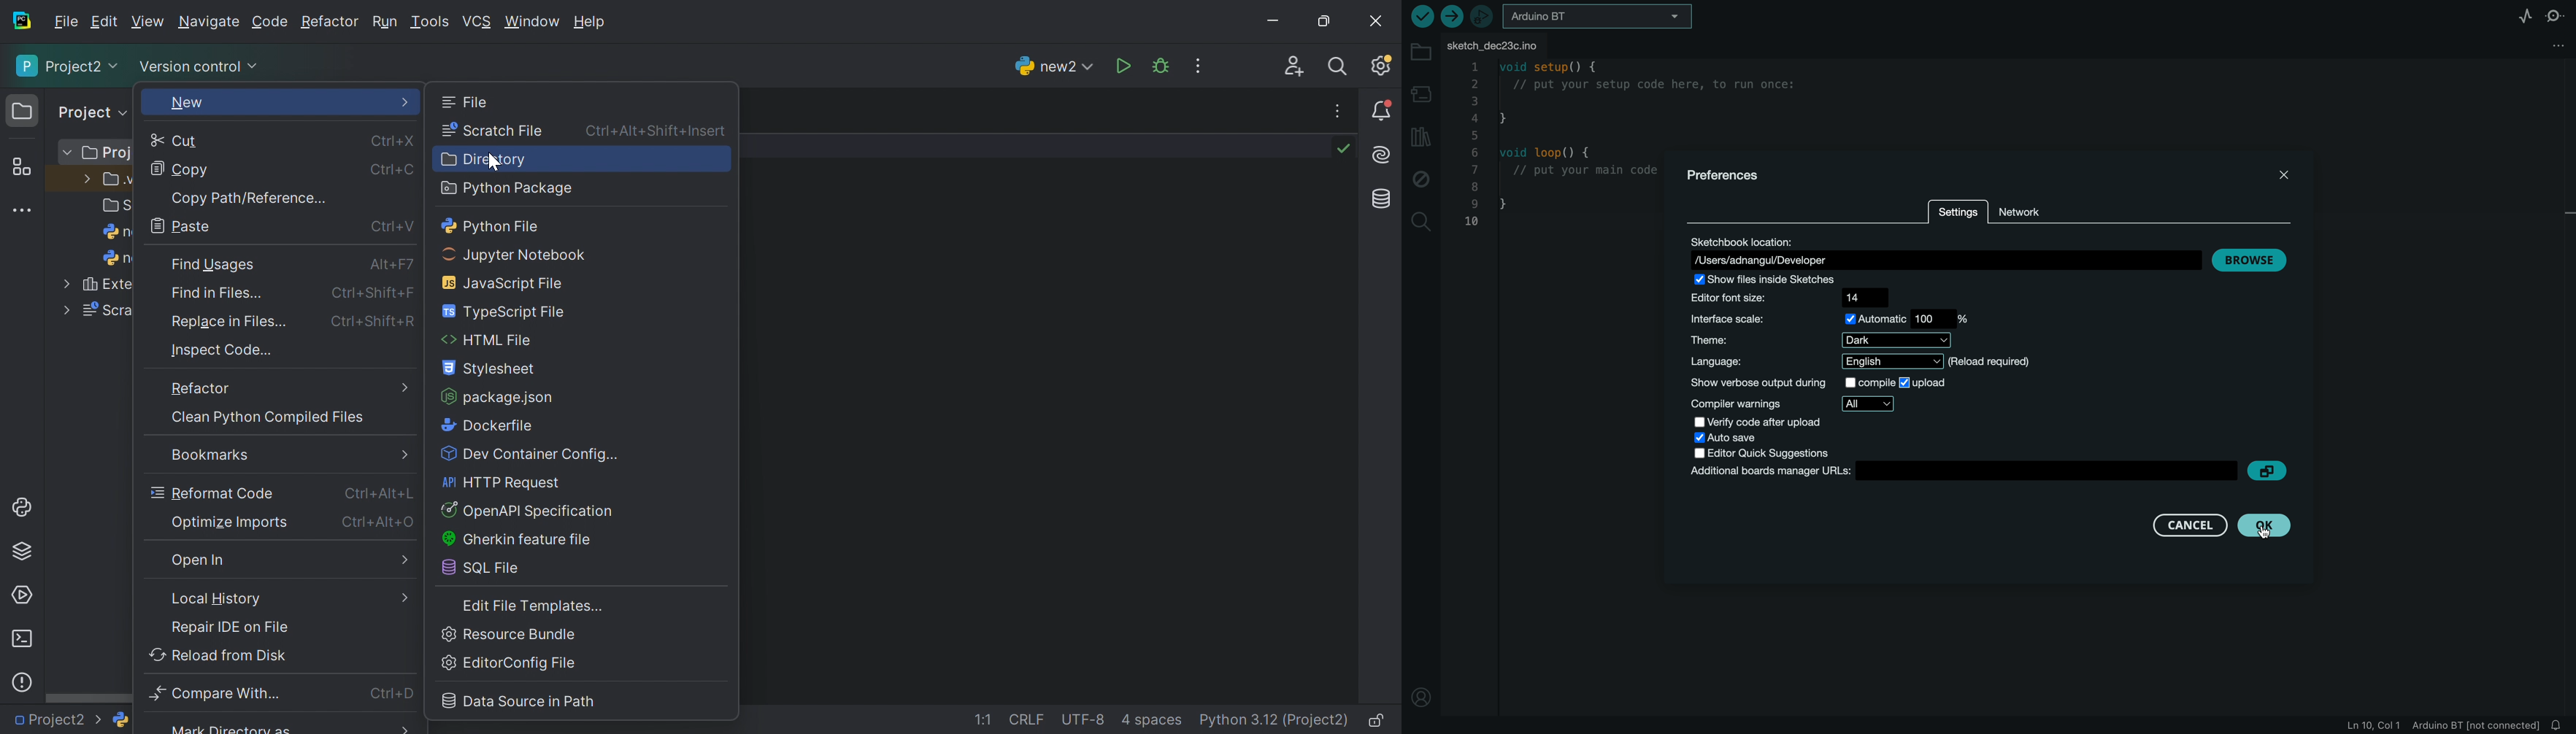 The width and height of the screenshot is (2576, 756). I want to click on 1:1, so click(983, 721).